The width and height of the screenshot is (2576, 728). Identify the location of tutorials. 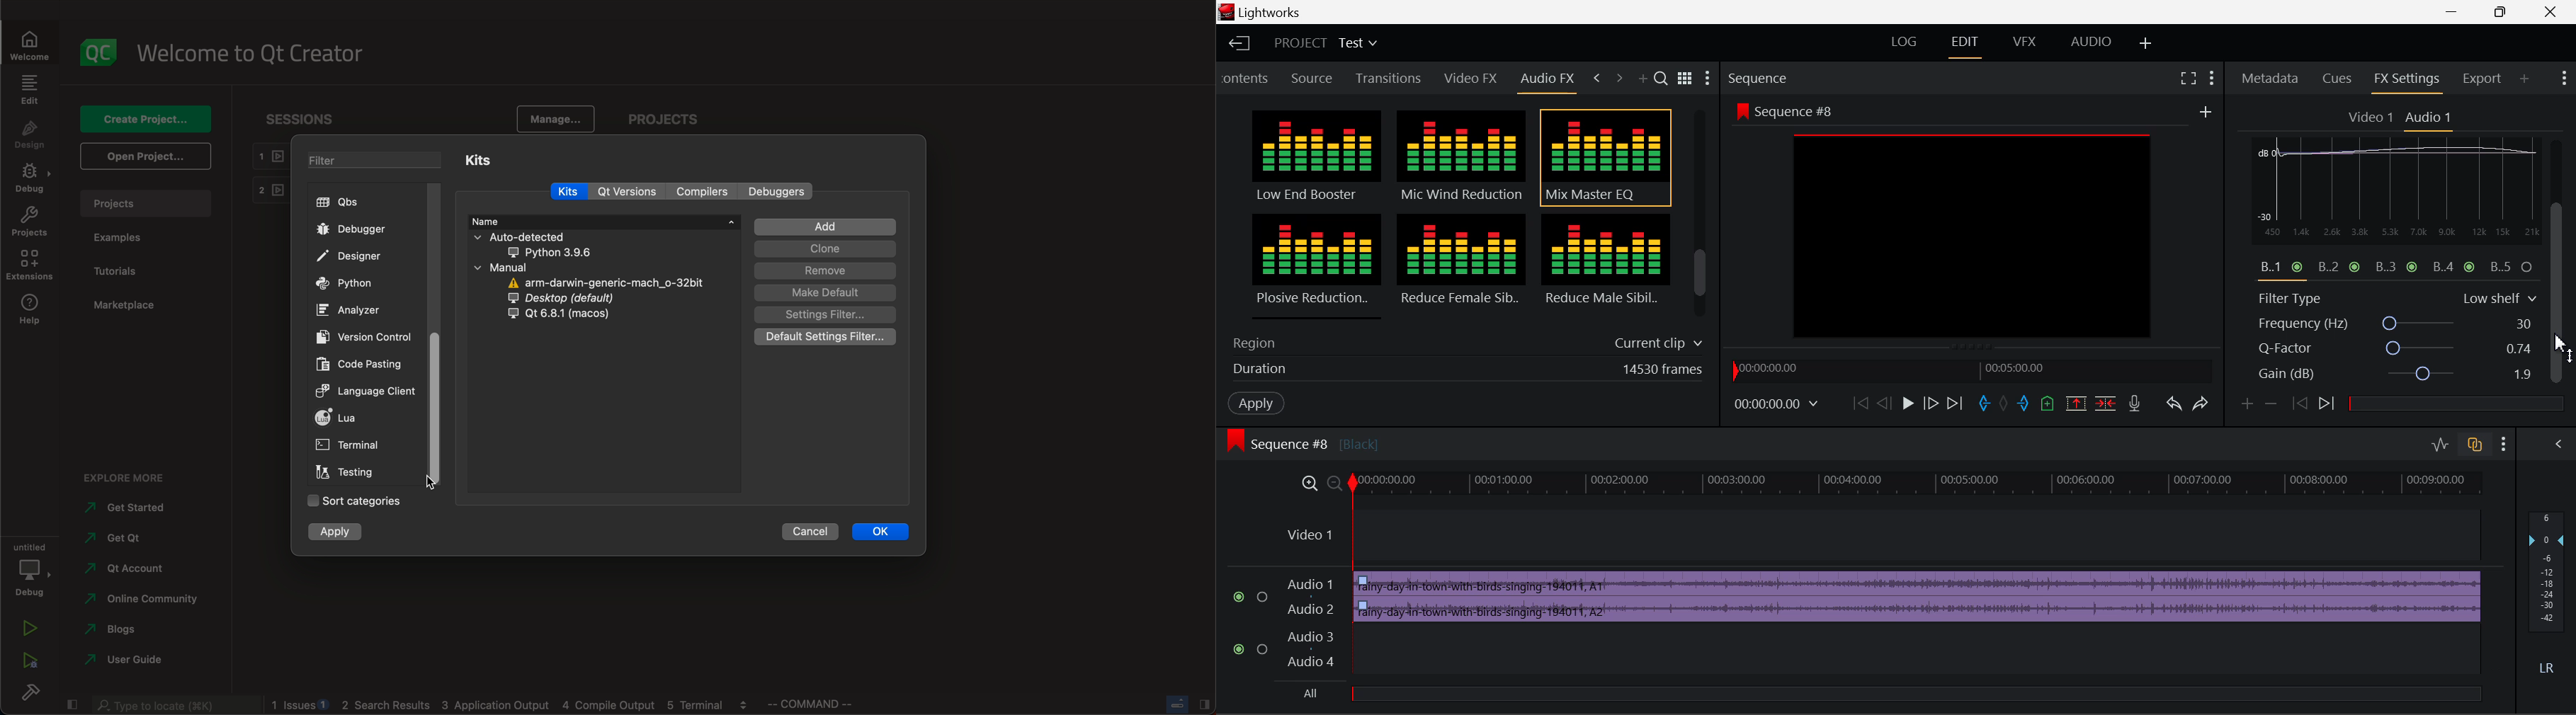
(118, 270).